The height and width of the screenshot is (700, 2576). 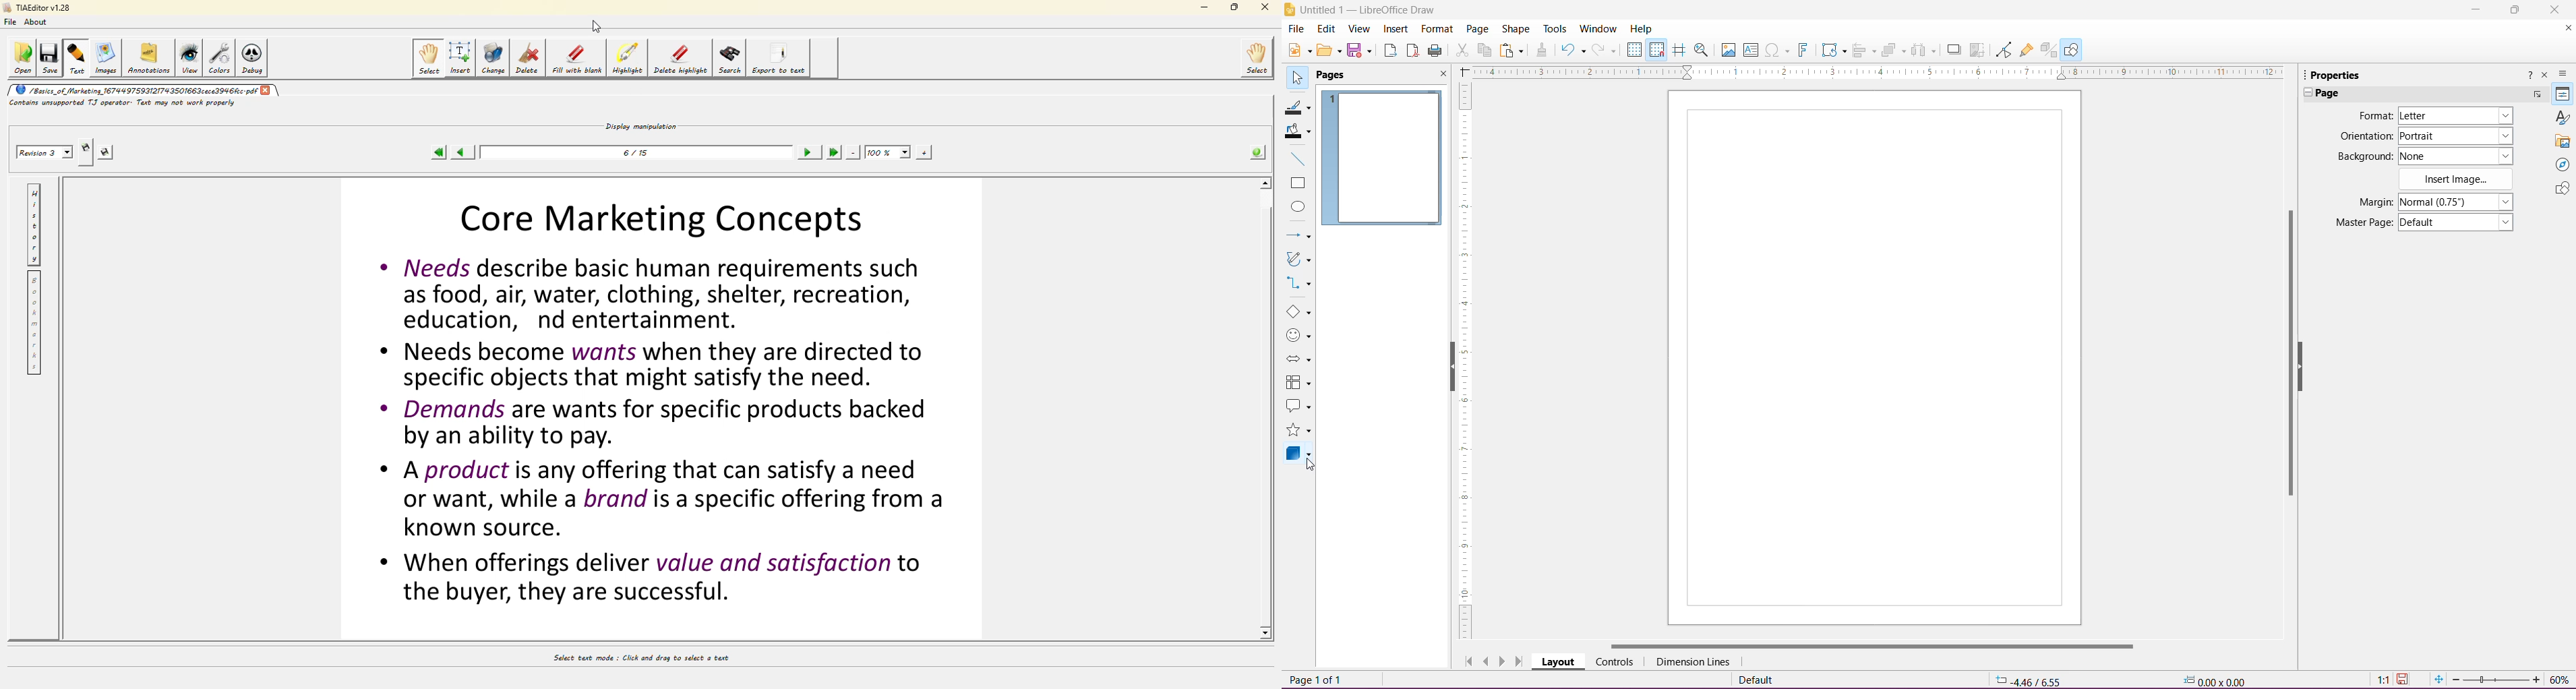 I want to click on Zoom Out, so click(x=2455, y=680).